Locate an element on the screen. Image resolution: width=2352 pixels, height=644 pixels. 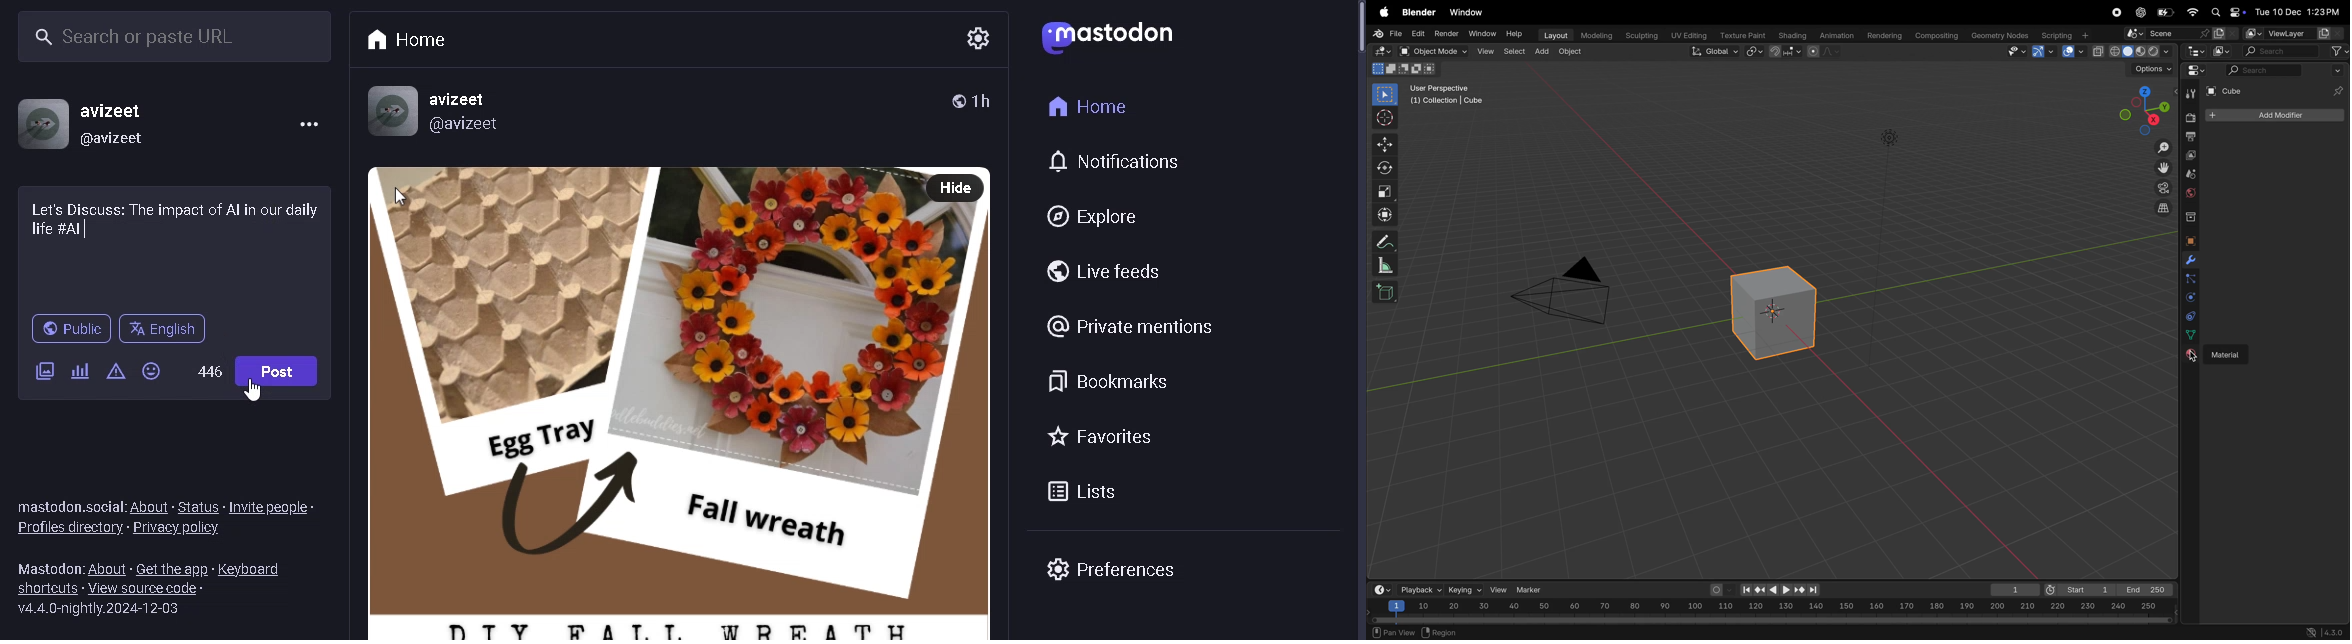
MENU is located at coordinates (305, 127).